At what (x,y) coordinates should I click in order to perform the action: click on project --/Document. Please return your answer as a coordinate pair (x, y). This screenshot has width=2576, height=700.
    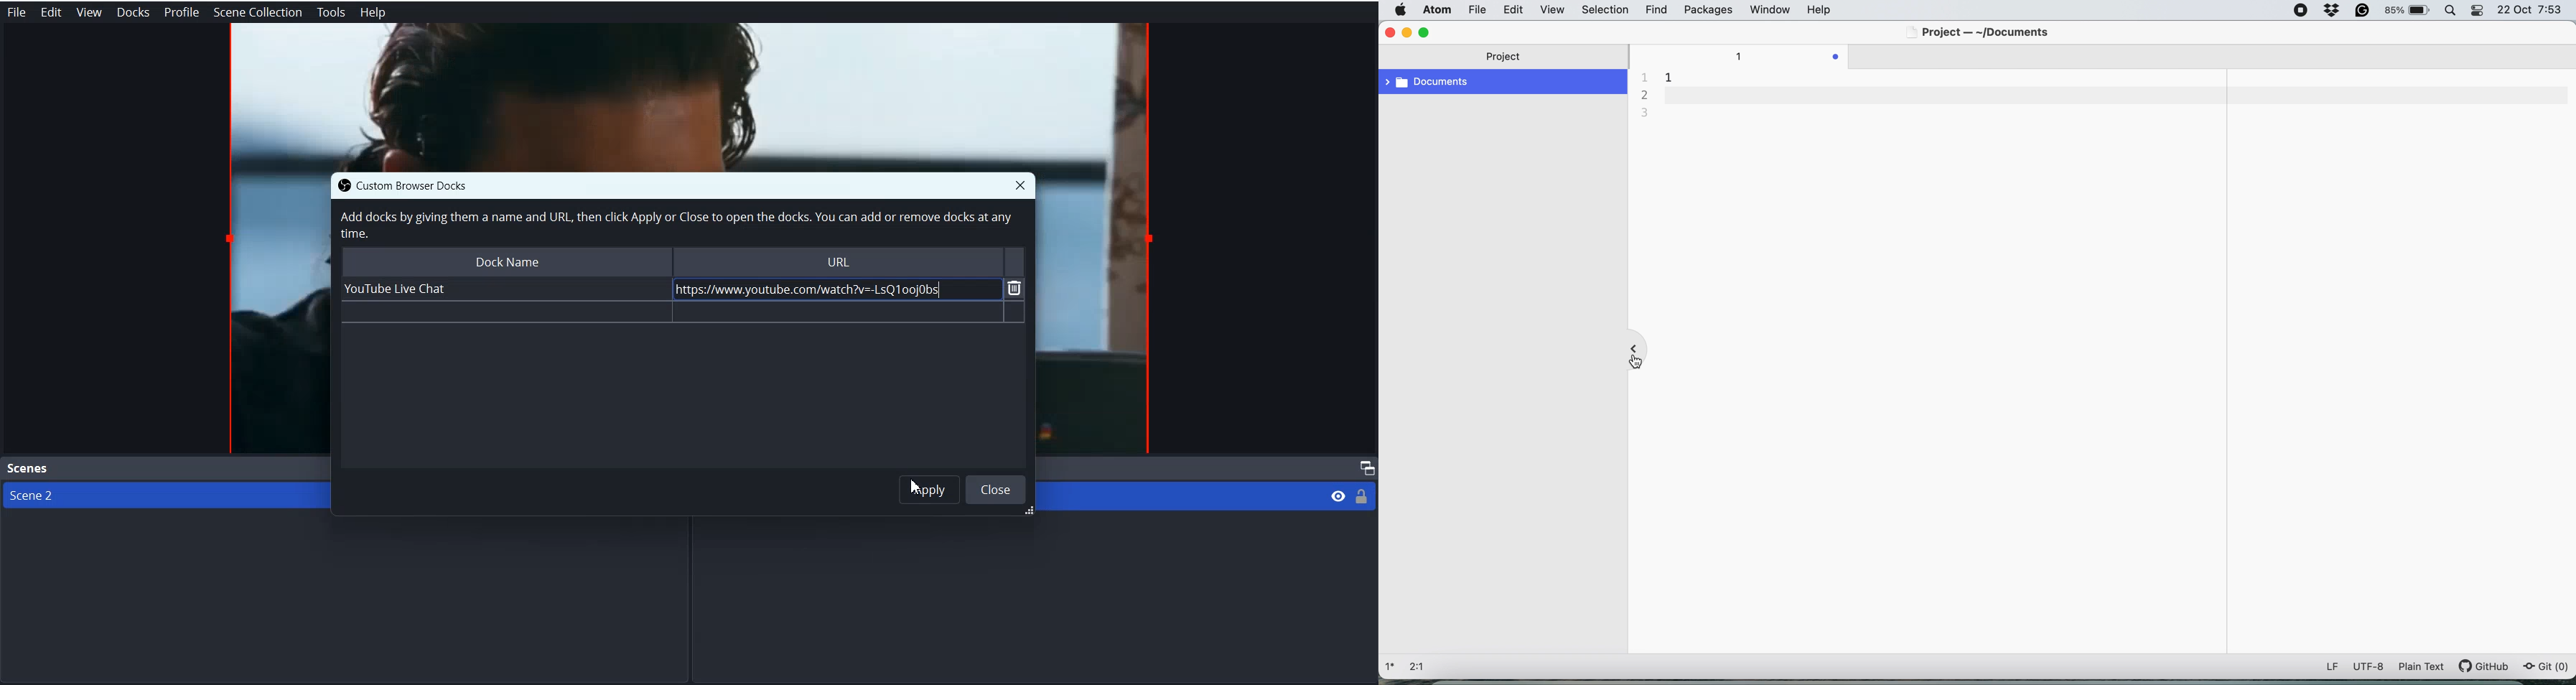
    Looking at the image, I should click on (1978, 33).